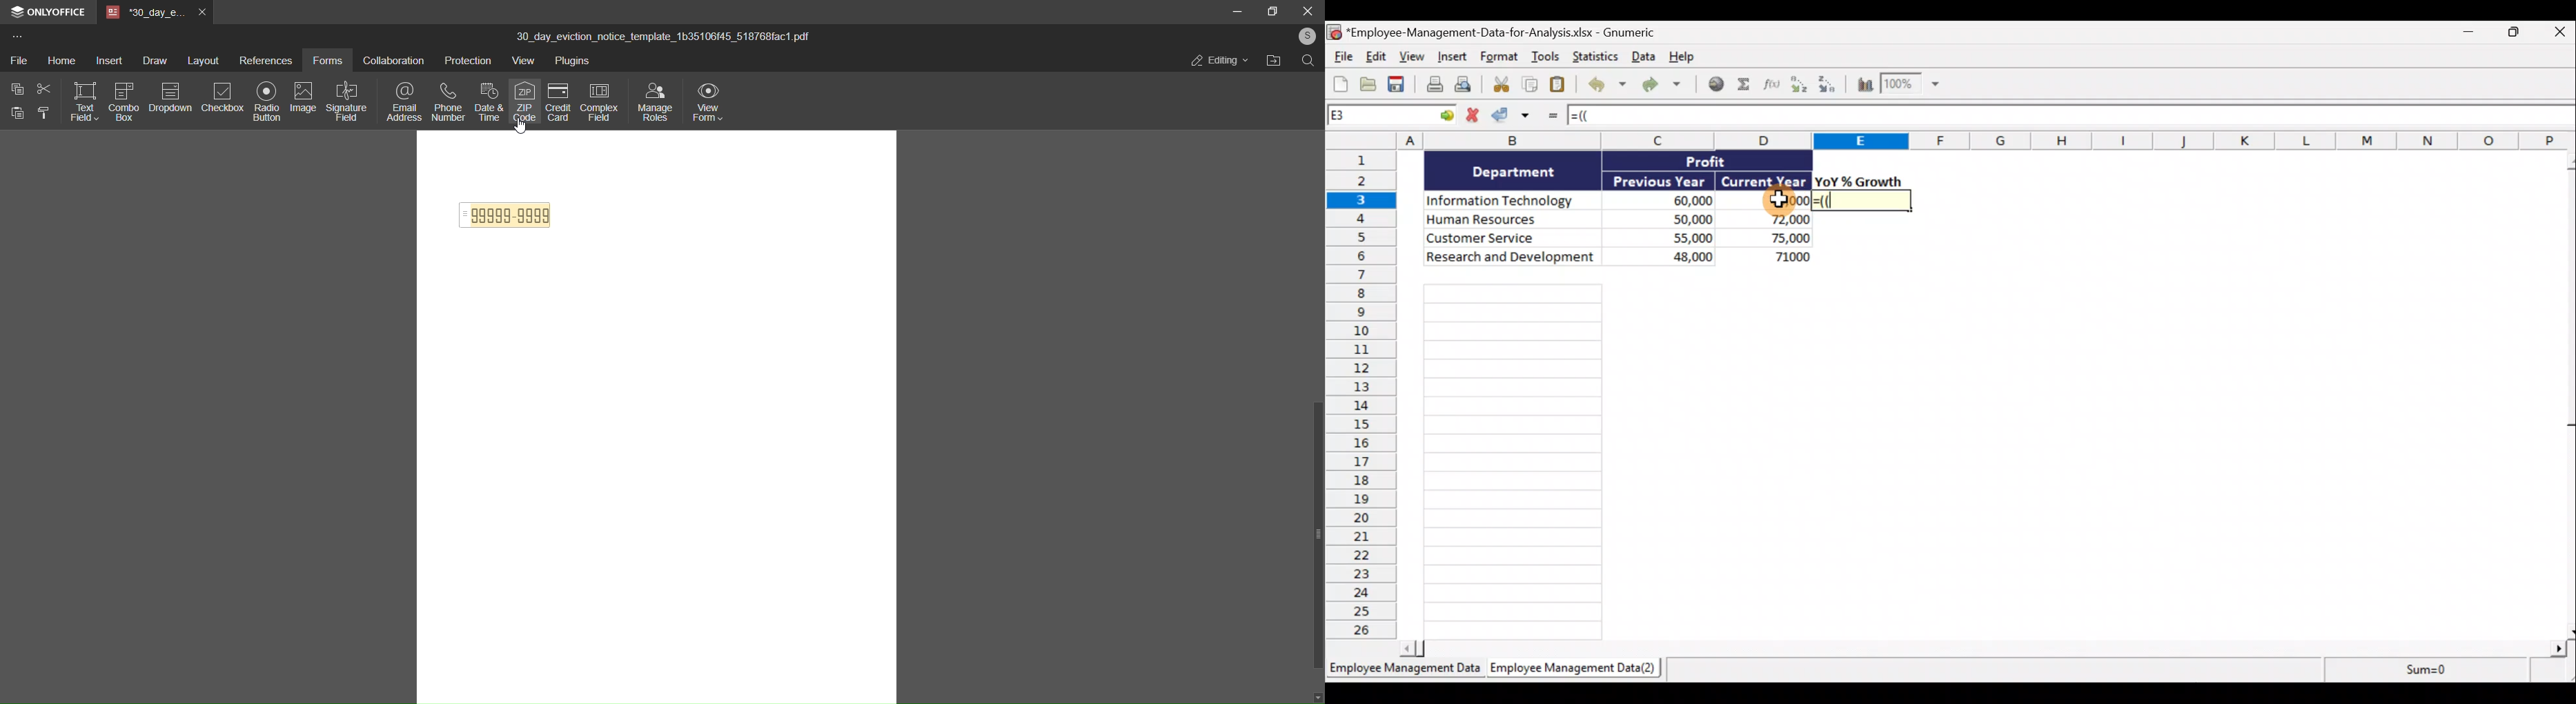 The height and width of the screenshot is (728, 2576). What do you see at coordinates (1951, 141) in the screenshot?
I see `Columns` at bounding box center [1951, 141].